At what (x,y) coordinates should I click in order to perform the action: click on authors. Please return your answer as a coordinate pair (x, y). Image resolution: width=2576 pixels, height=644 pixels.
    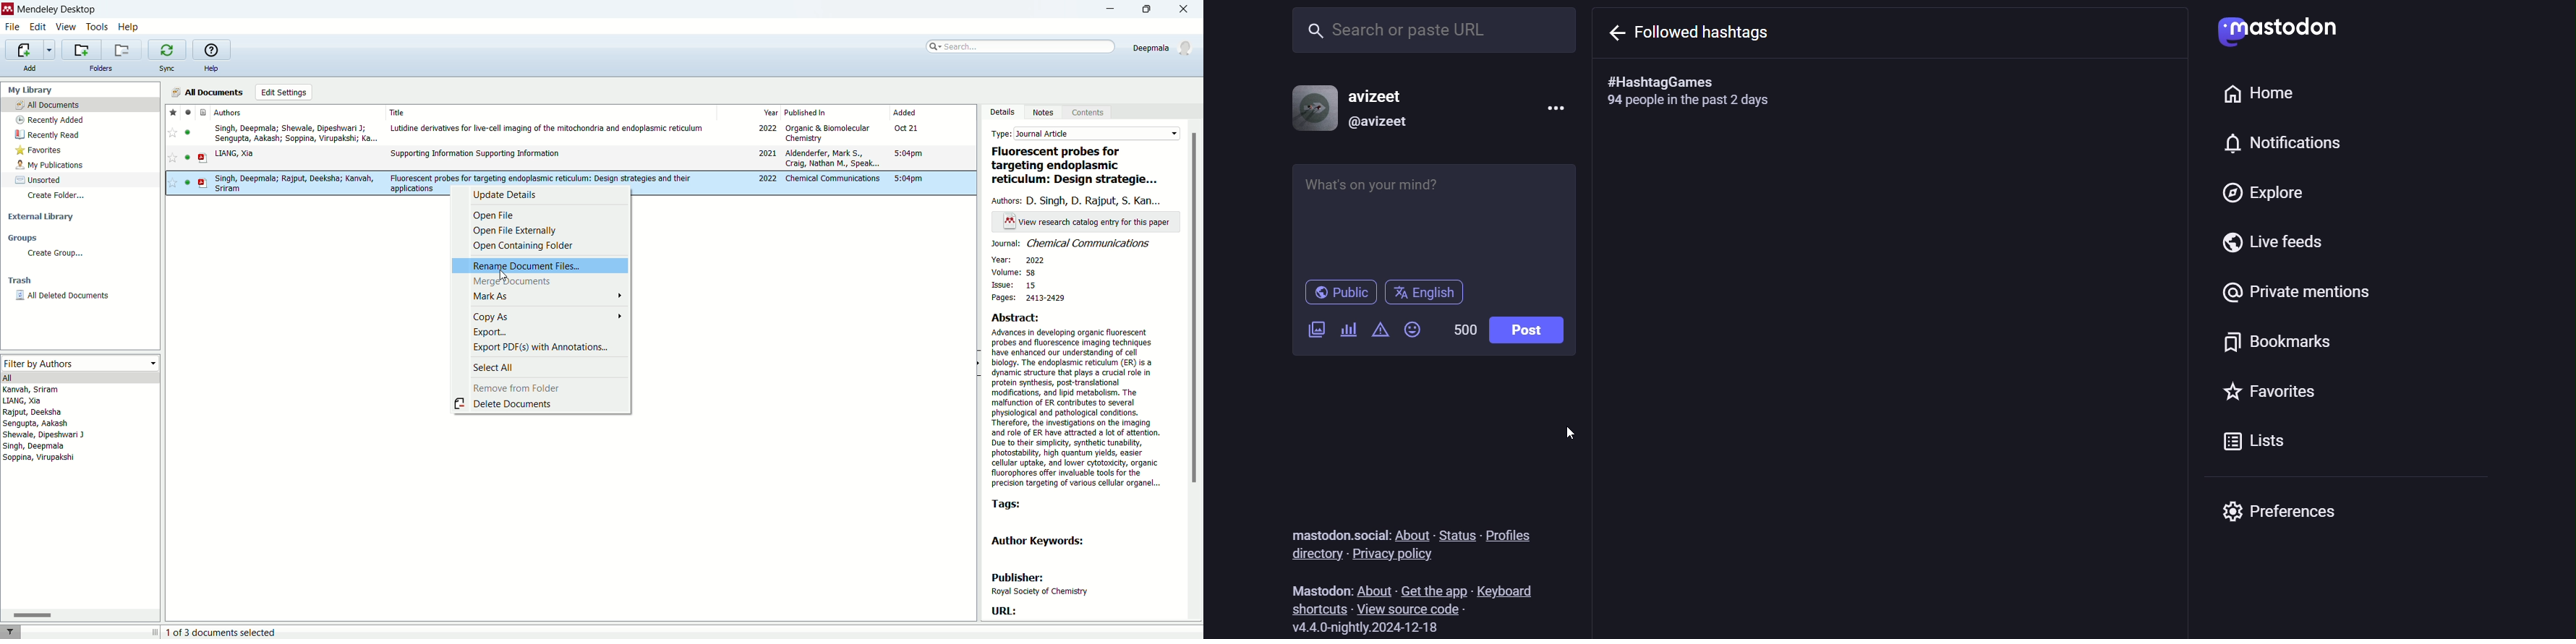
    Looking at the image, I should click on (238, 113).